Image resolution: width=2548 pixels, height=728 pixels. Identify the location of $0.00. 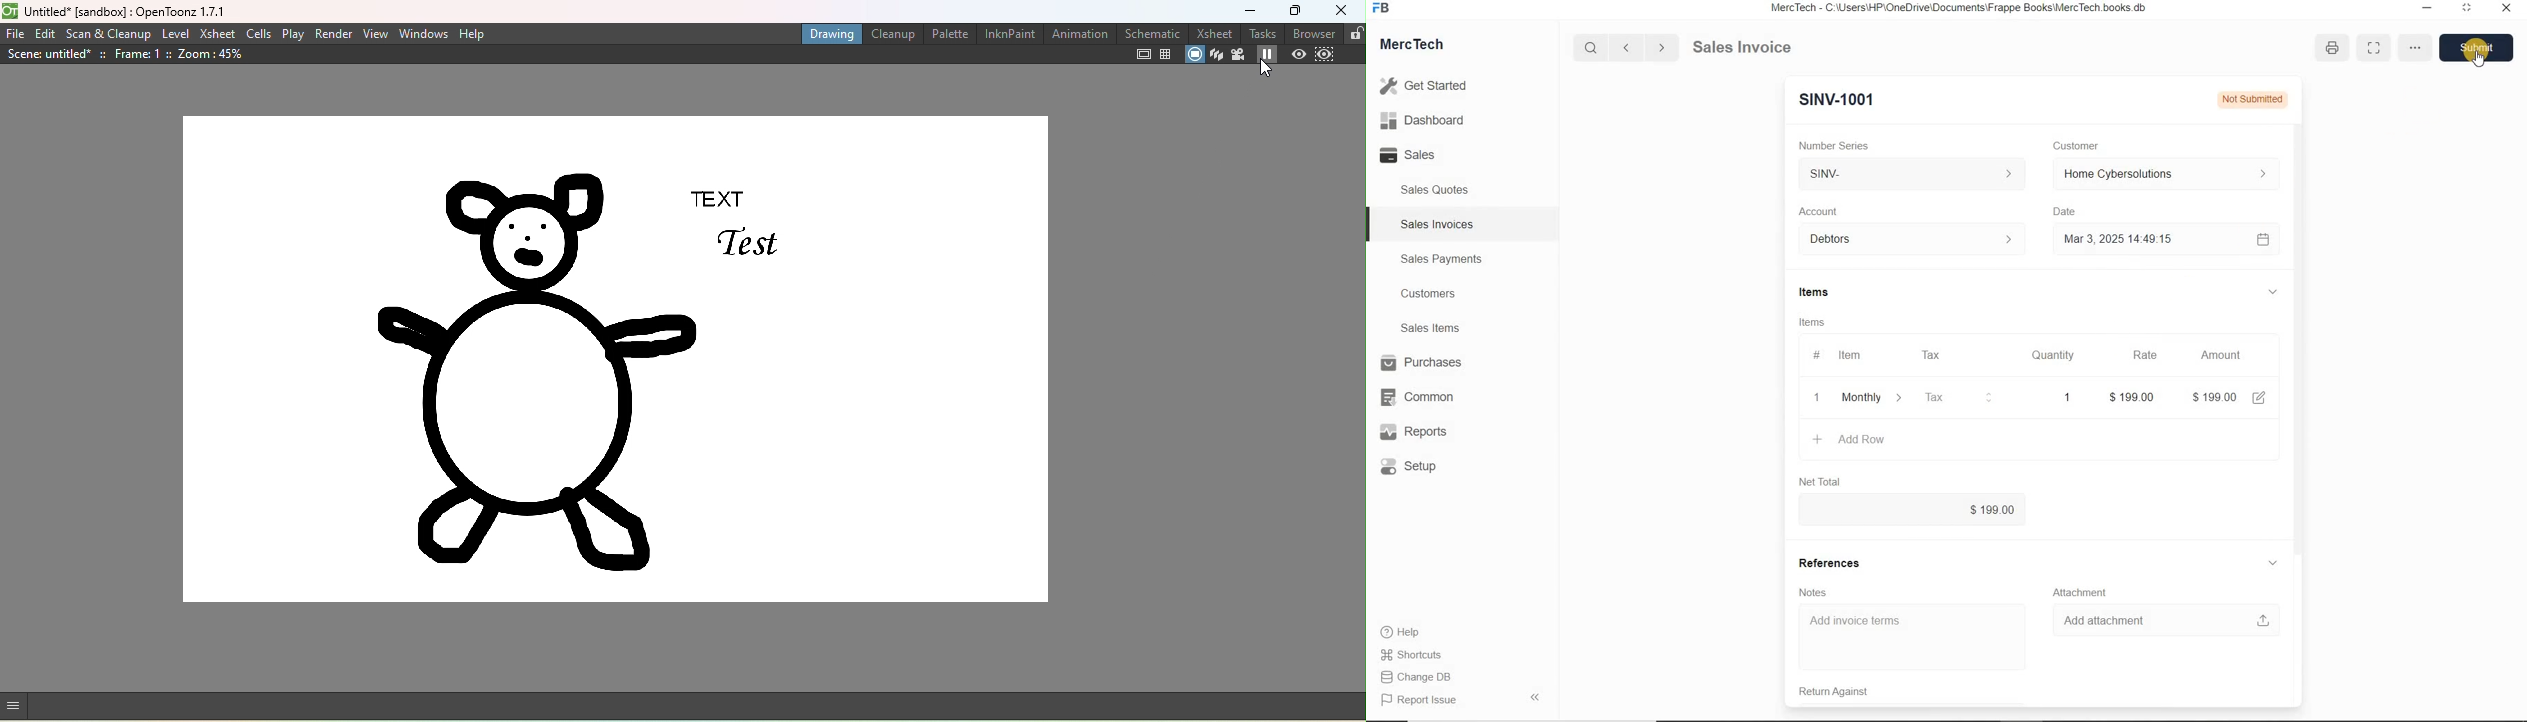
(1912, 510).